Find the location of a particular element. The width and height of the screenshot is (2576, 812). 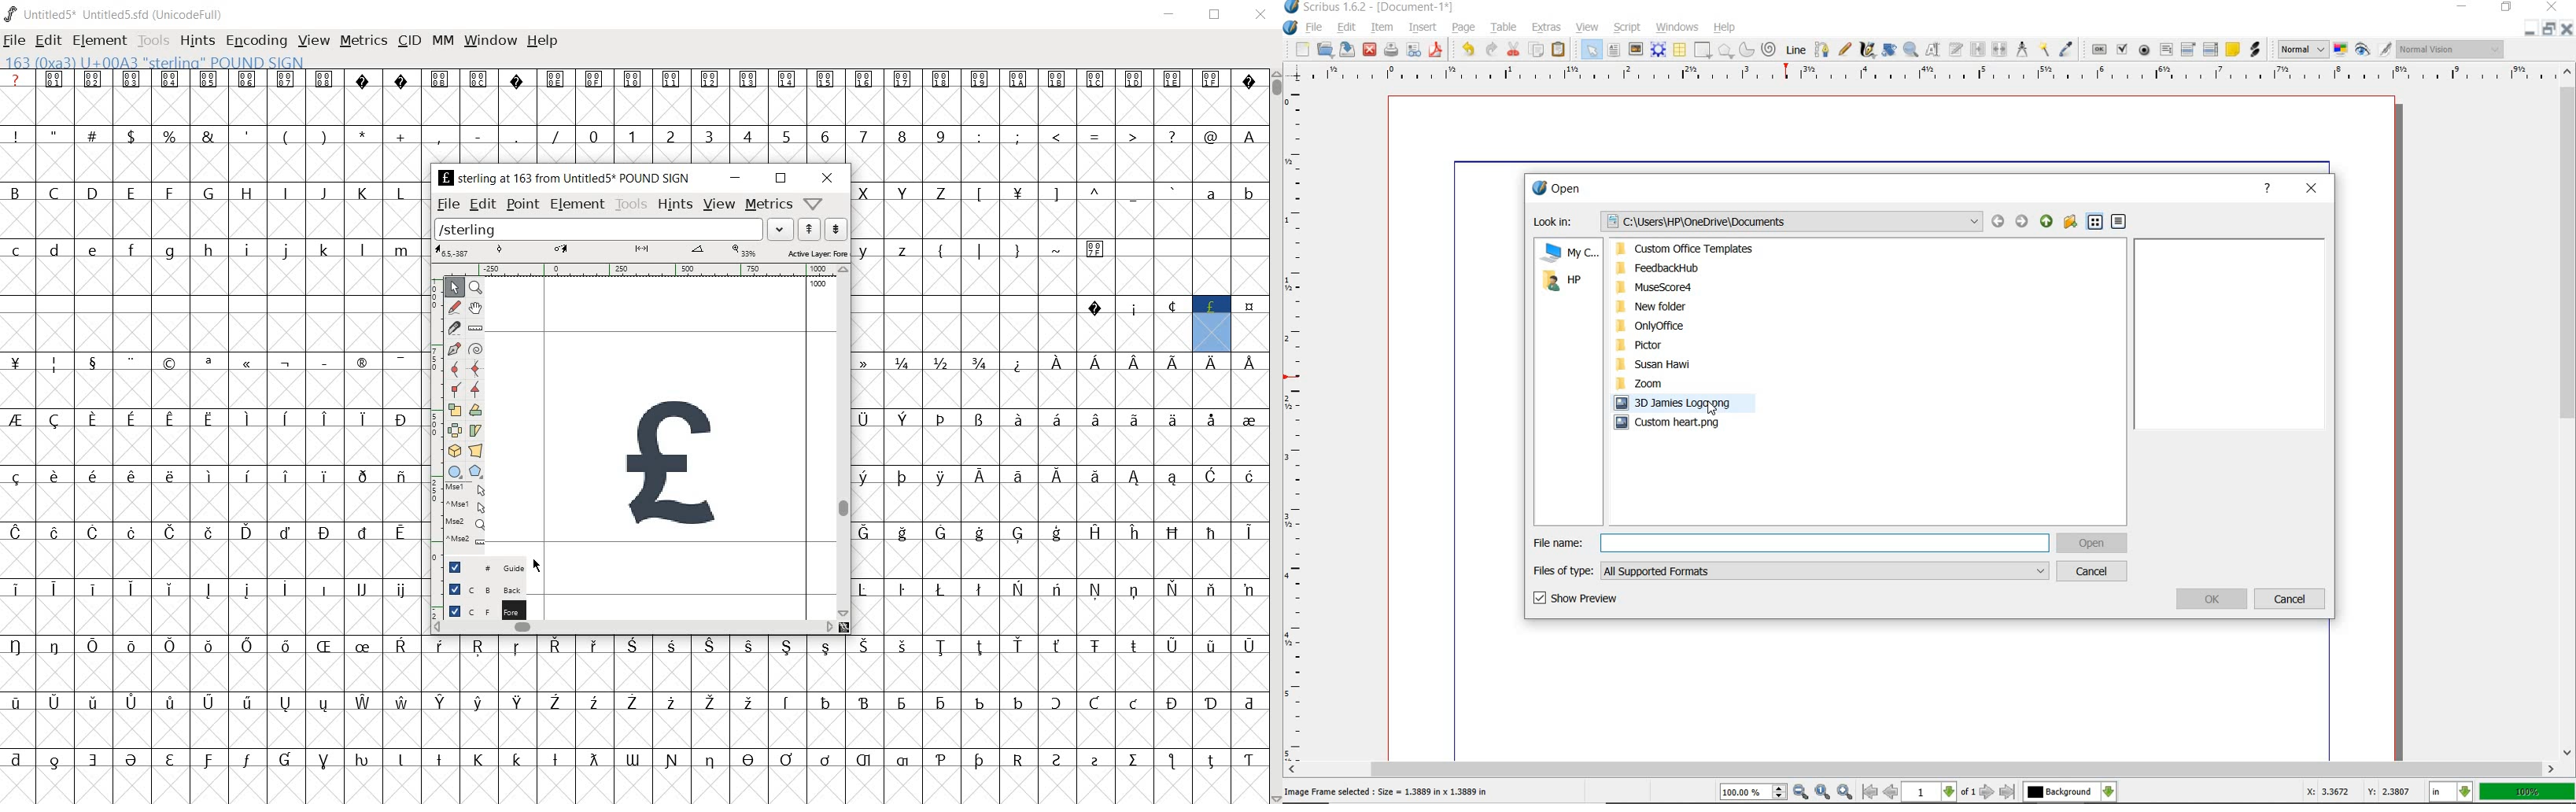

help is located at coordinates (2268, 189).